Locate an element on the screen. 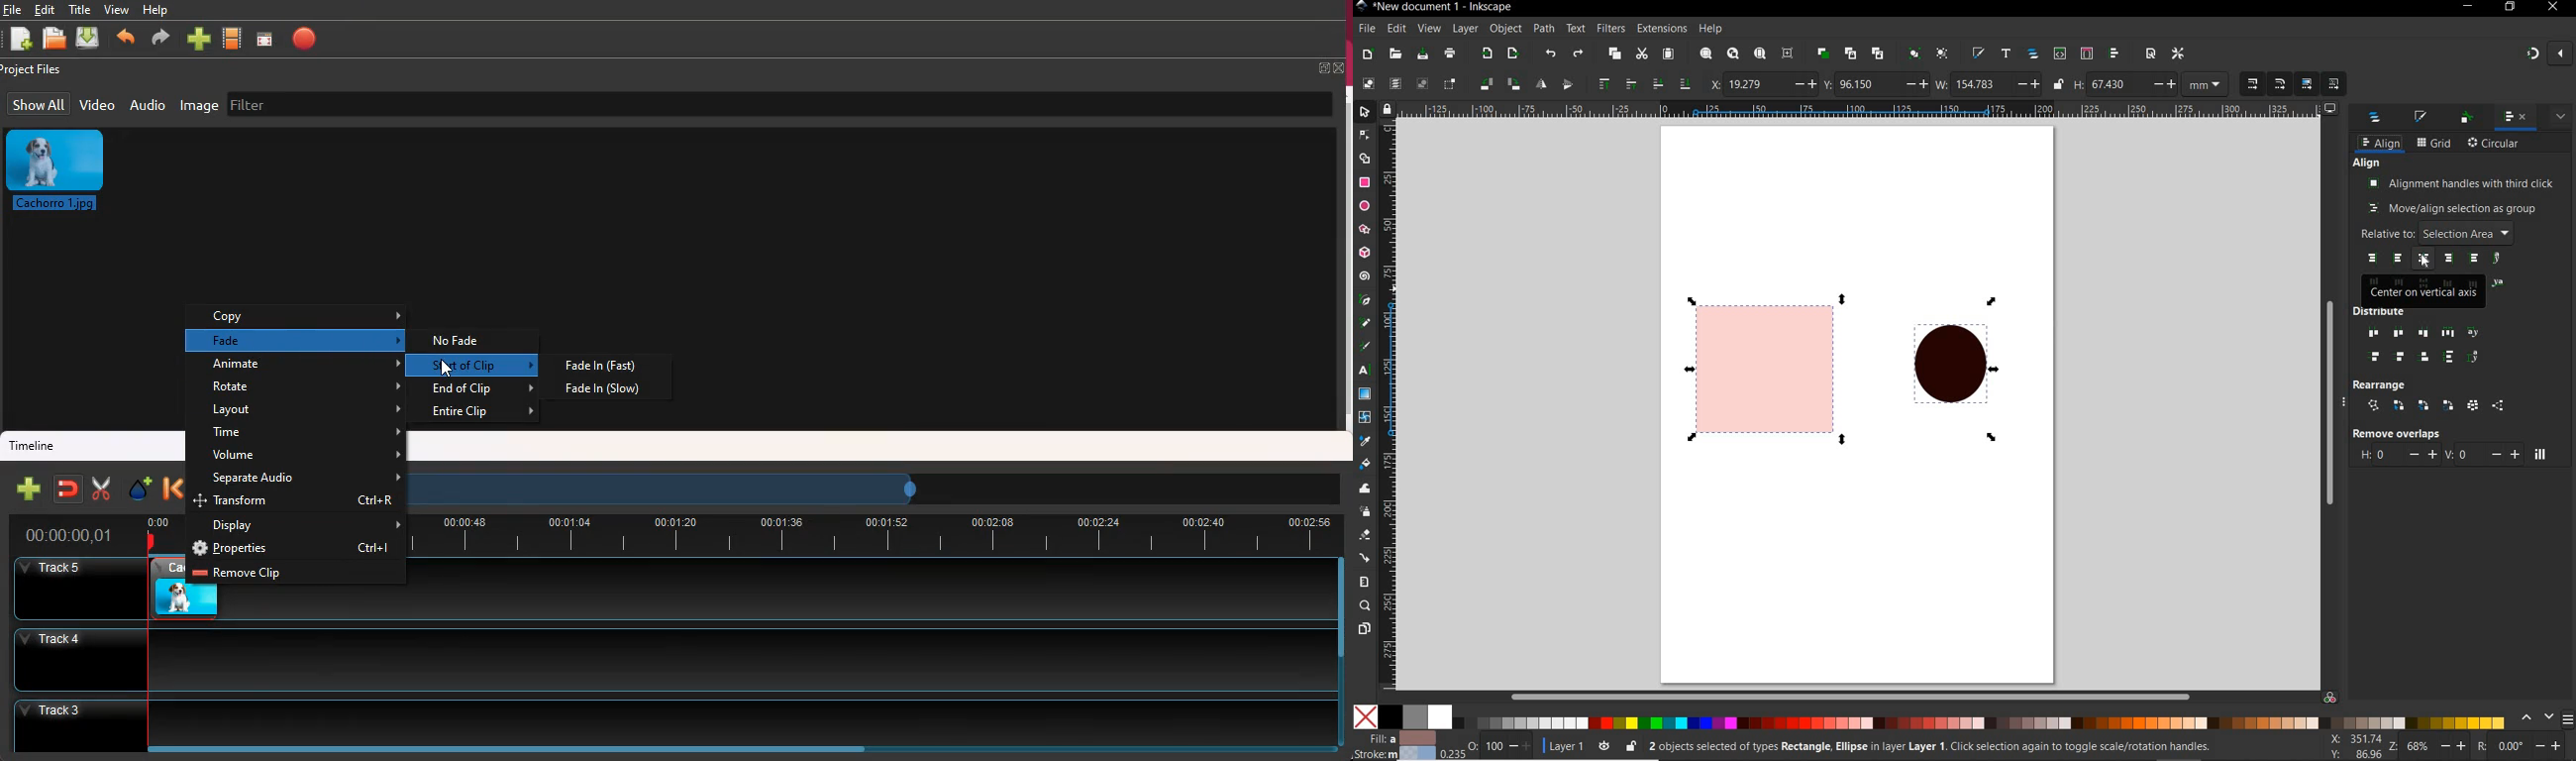 The height and width of the screenshot is (784, 2576). lower is located at coordinates (1658, 85).